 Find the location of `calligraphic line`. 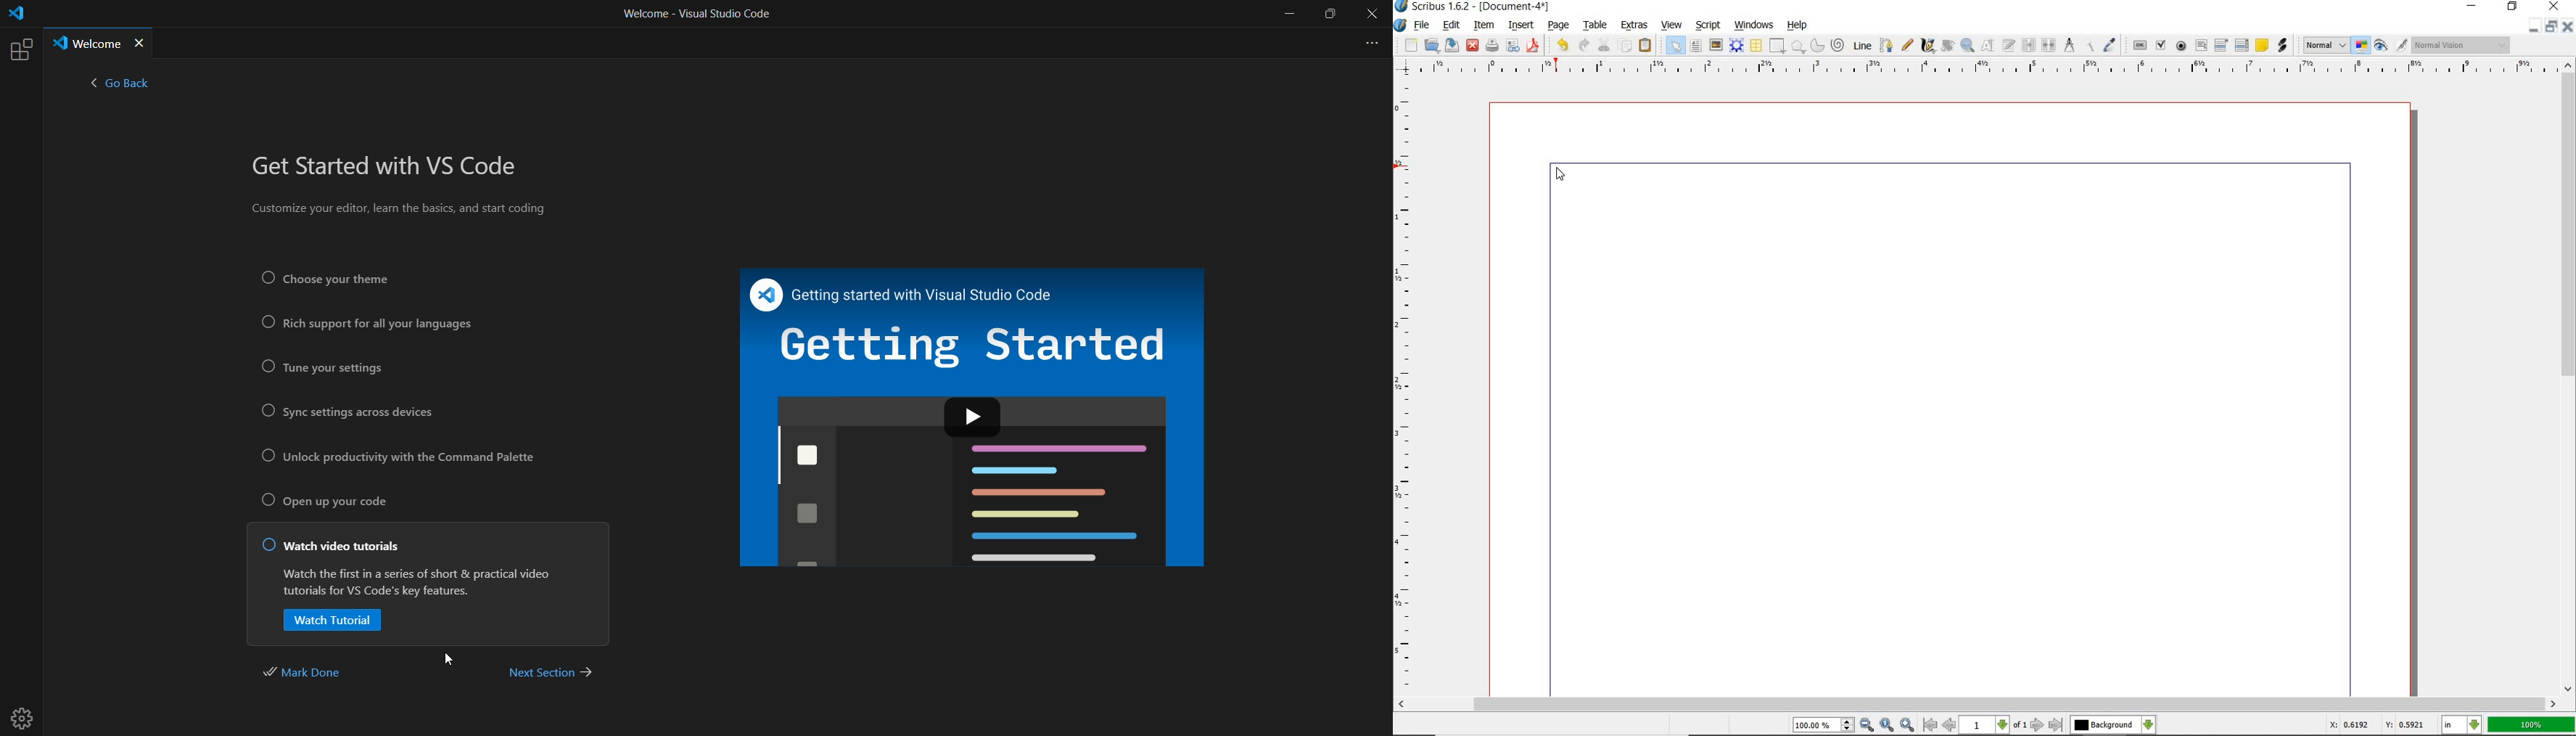

calligraphic line is located at coordinates (1928, 45).